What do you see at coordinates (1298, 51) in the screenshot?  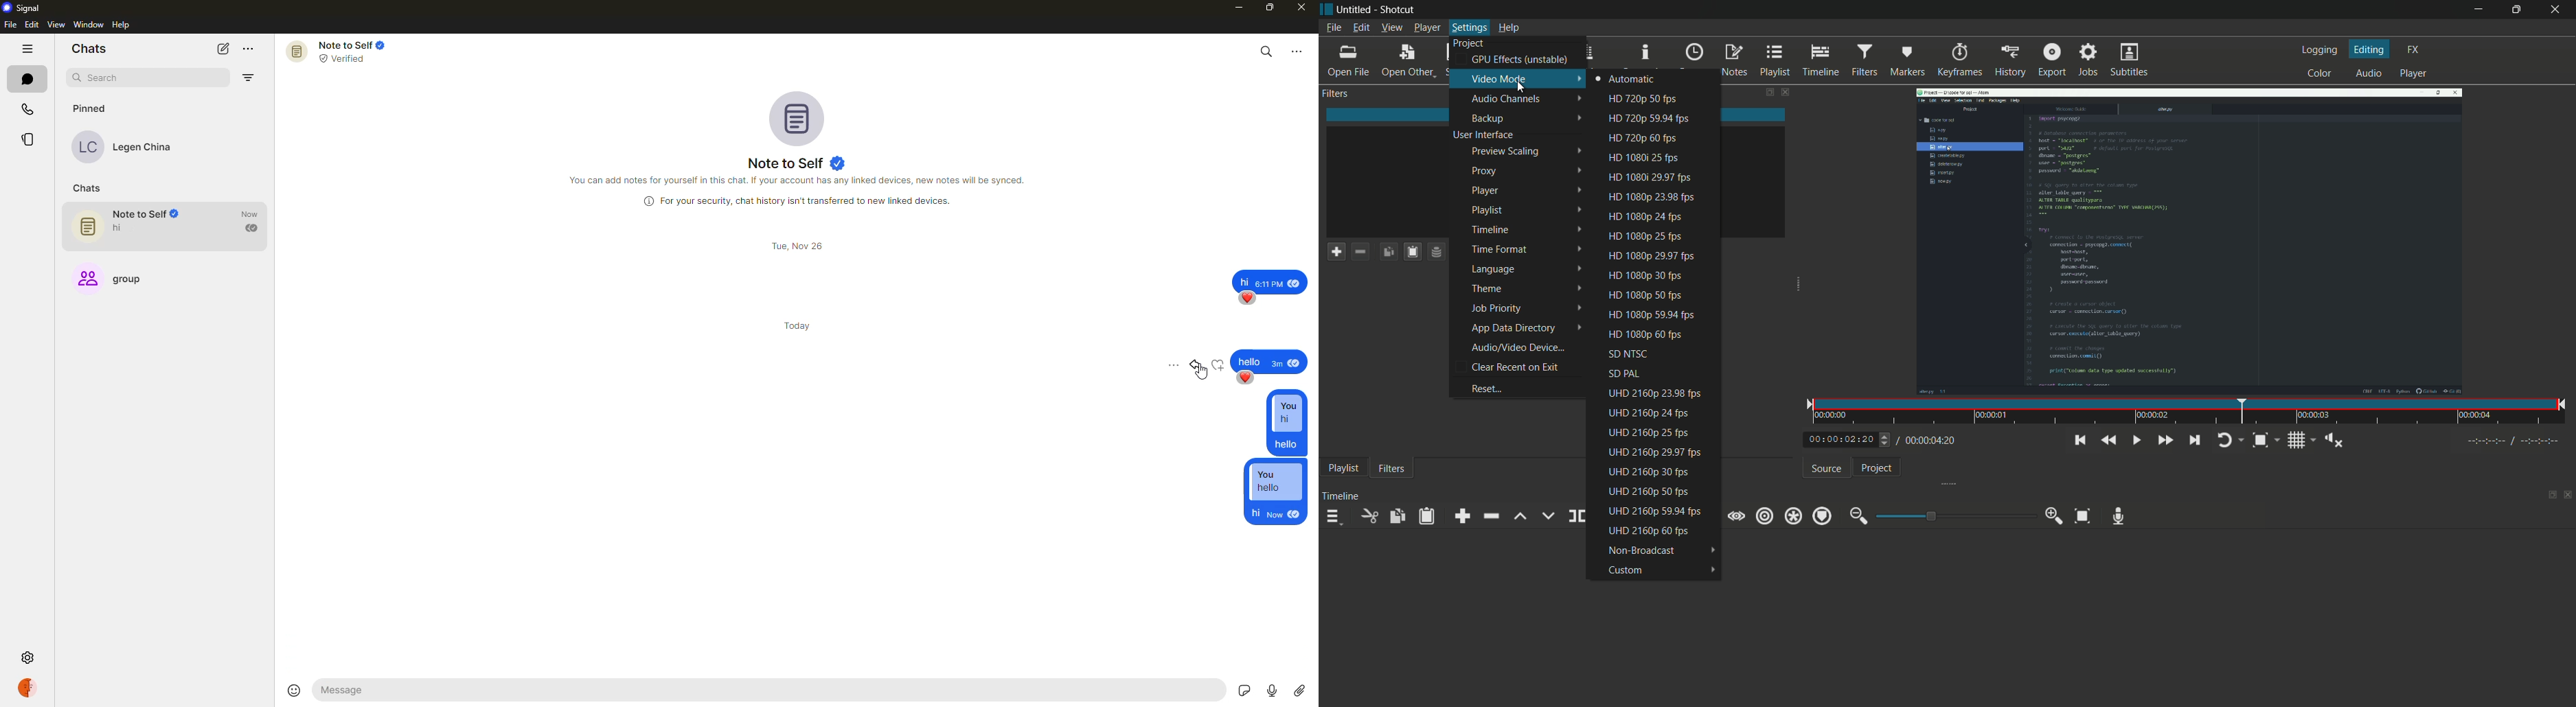 I see `more` at bounding box center [1298, 51].